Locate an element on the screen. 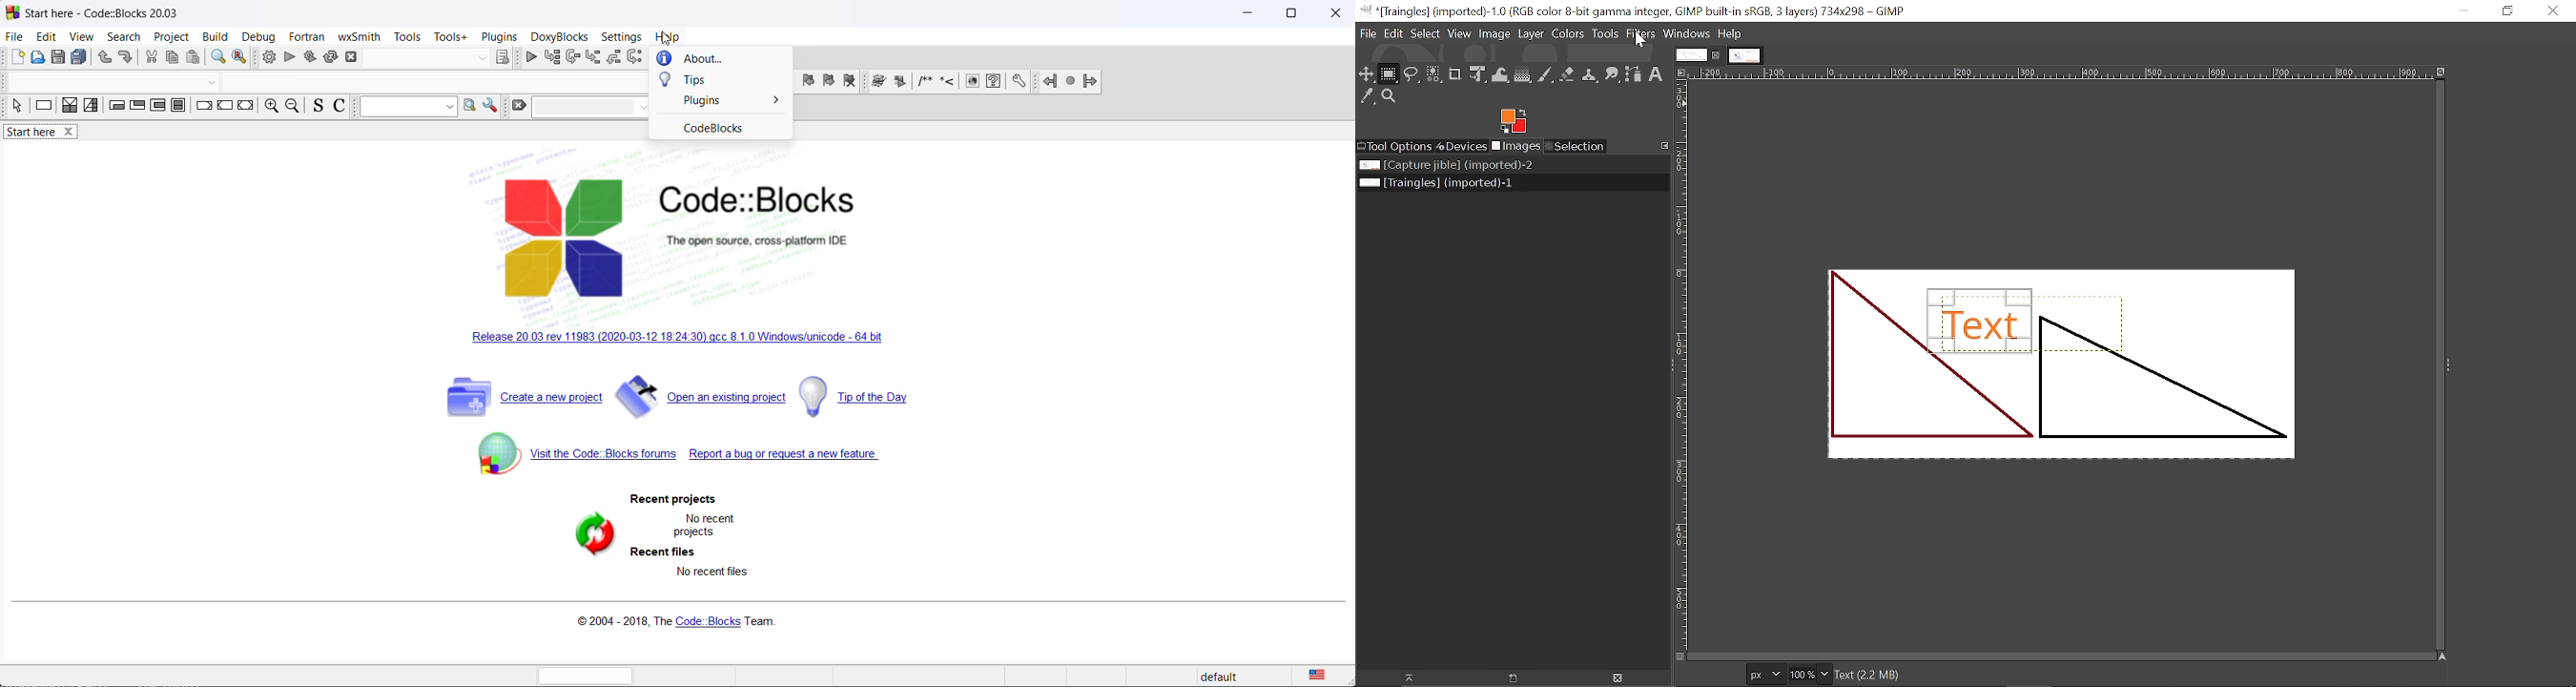 Image resolution: width=2576 pixels, height=700 pixels. paste is located at coordinates (194, 58).